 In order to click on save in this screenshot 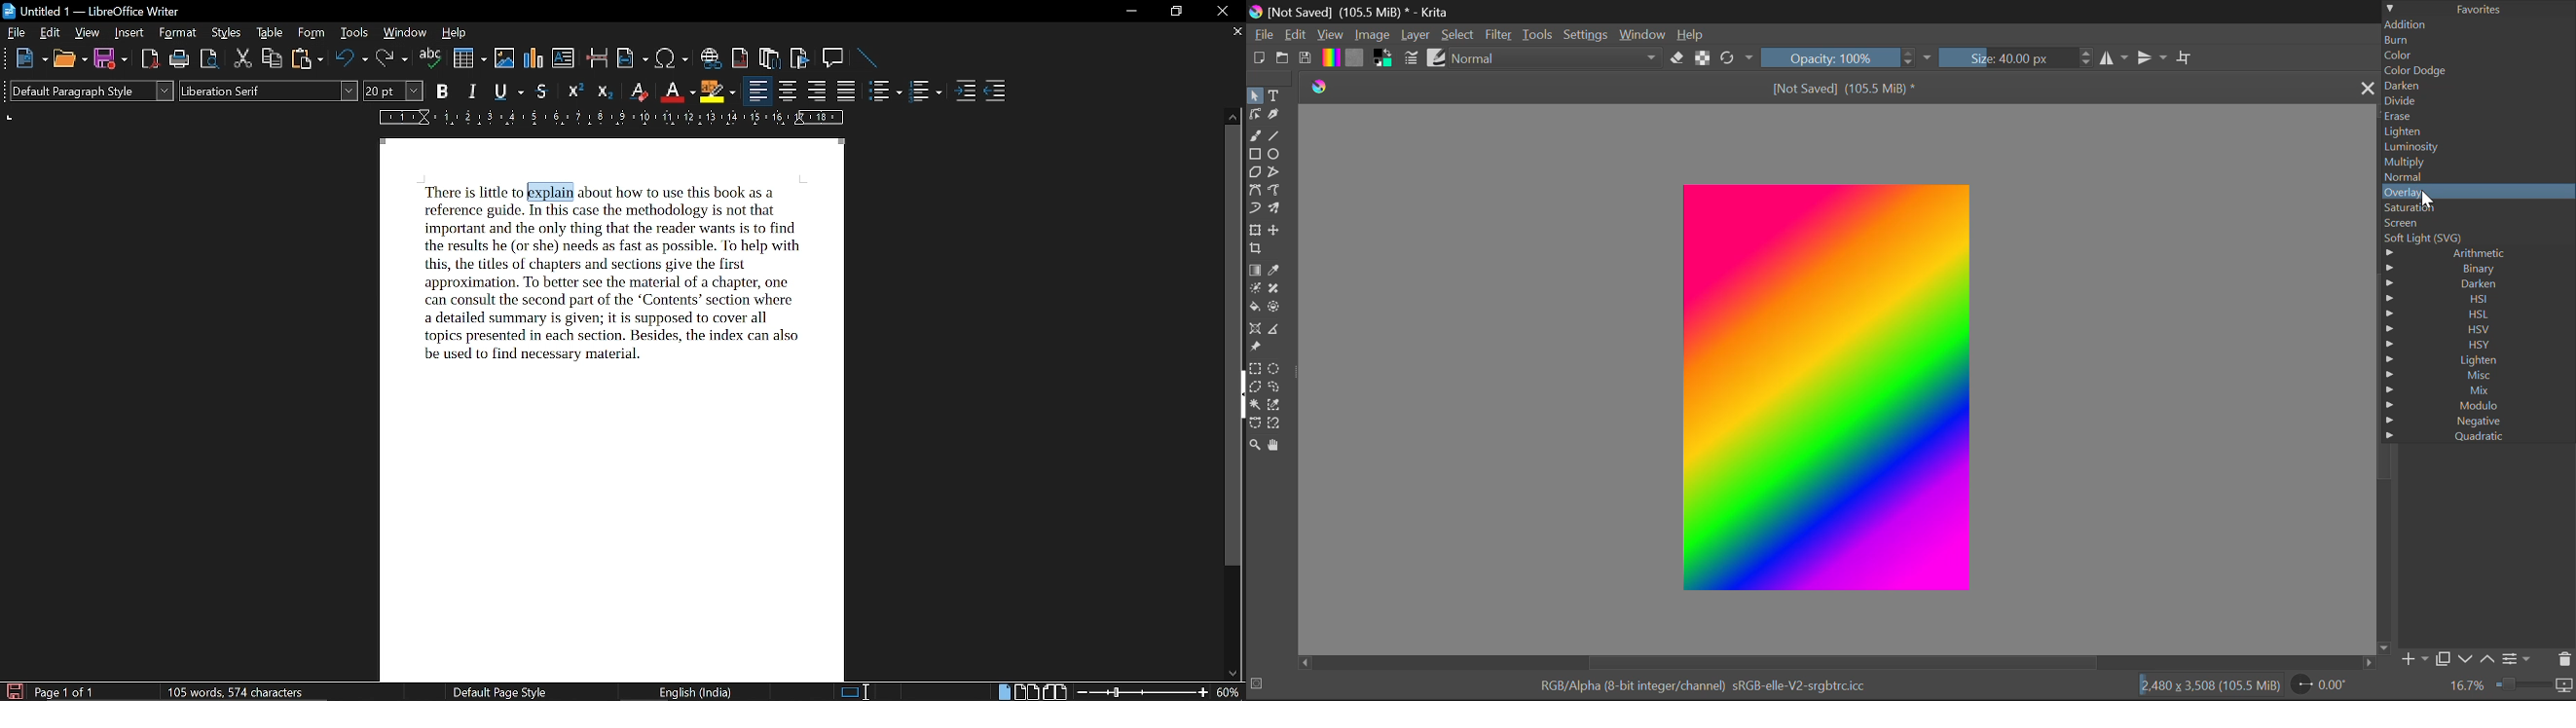, I will do `click(111, 59)`.